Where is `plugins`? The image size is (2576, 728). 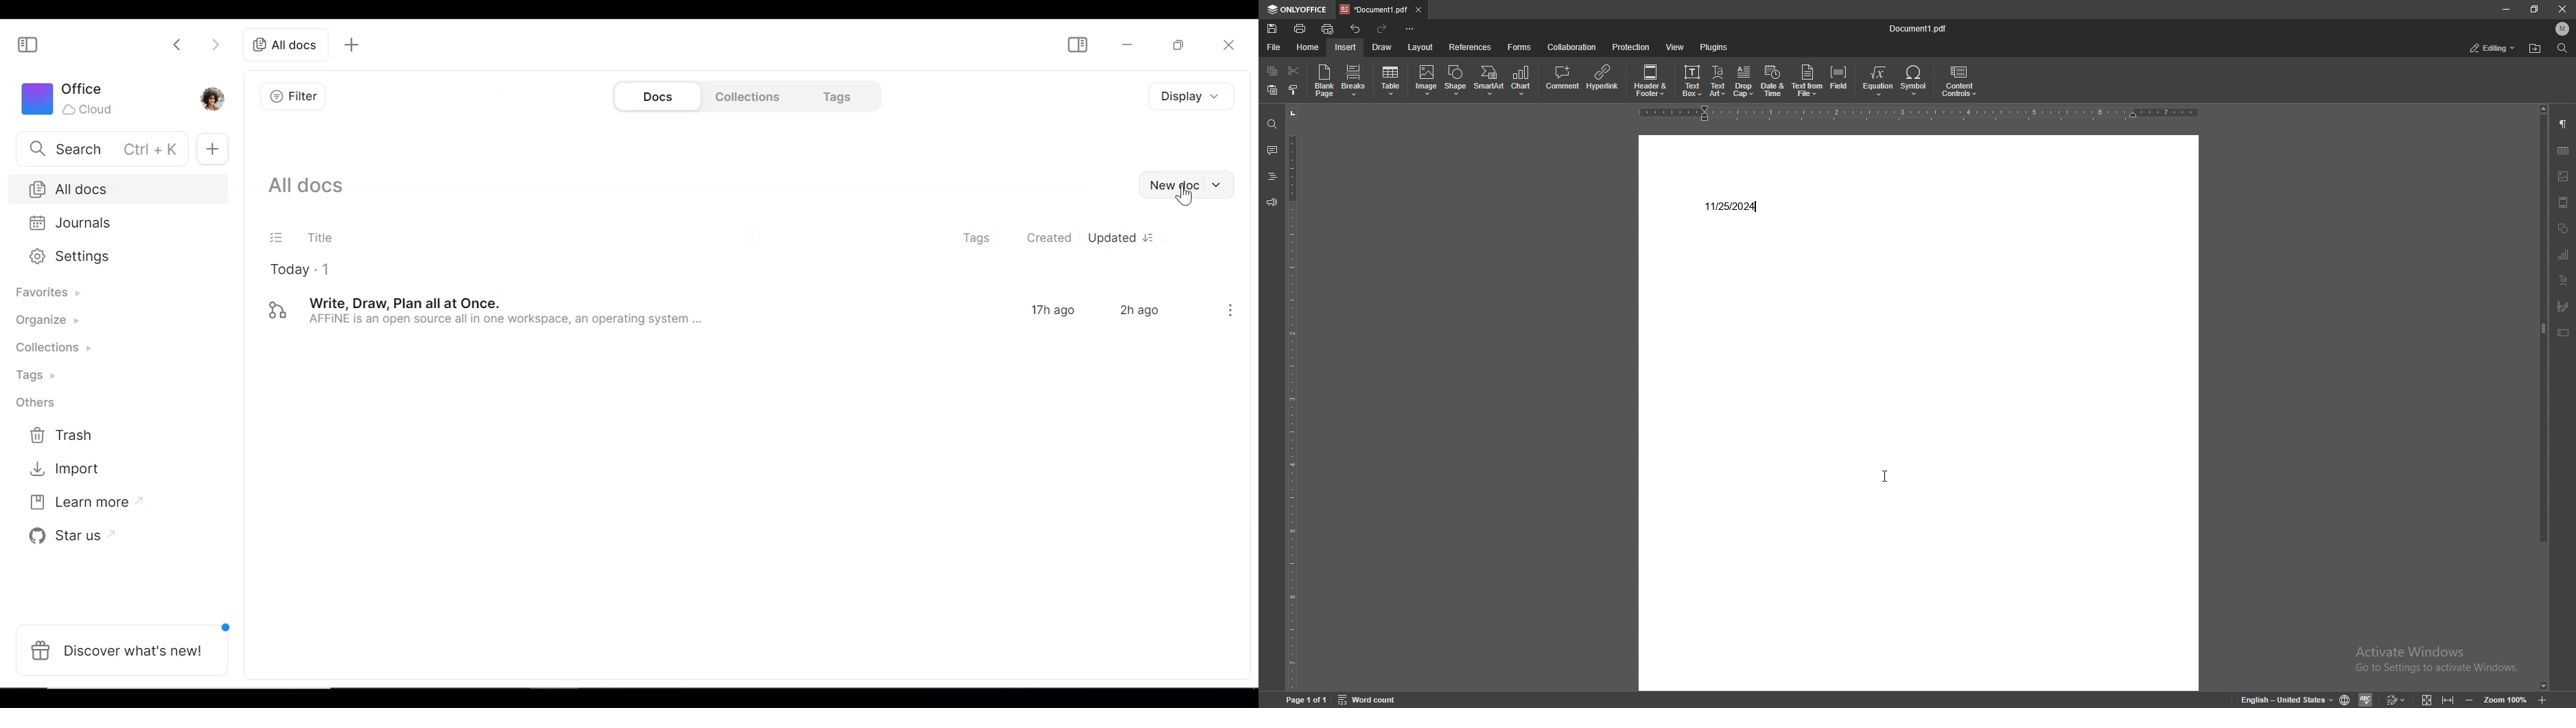 plugins is located at coordinates (1716, 47).